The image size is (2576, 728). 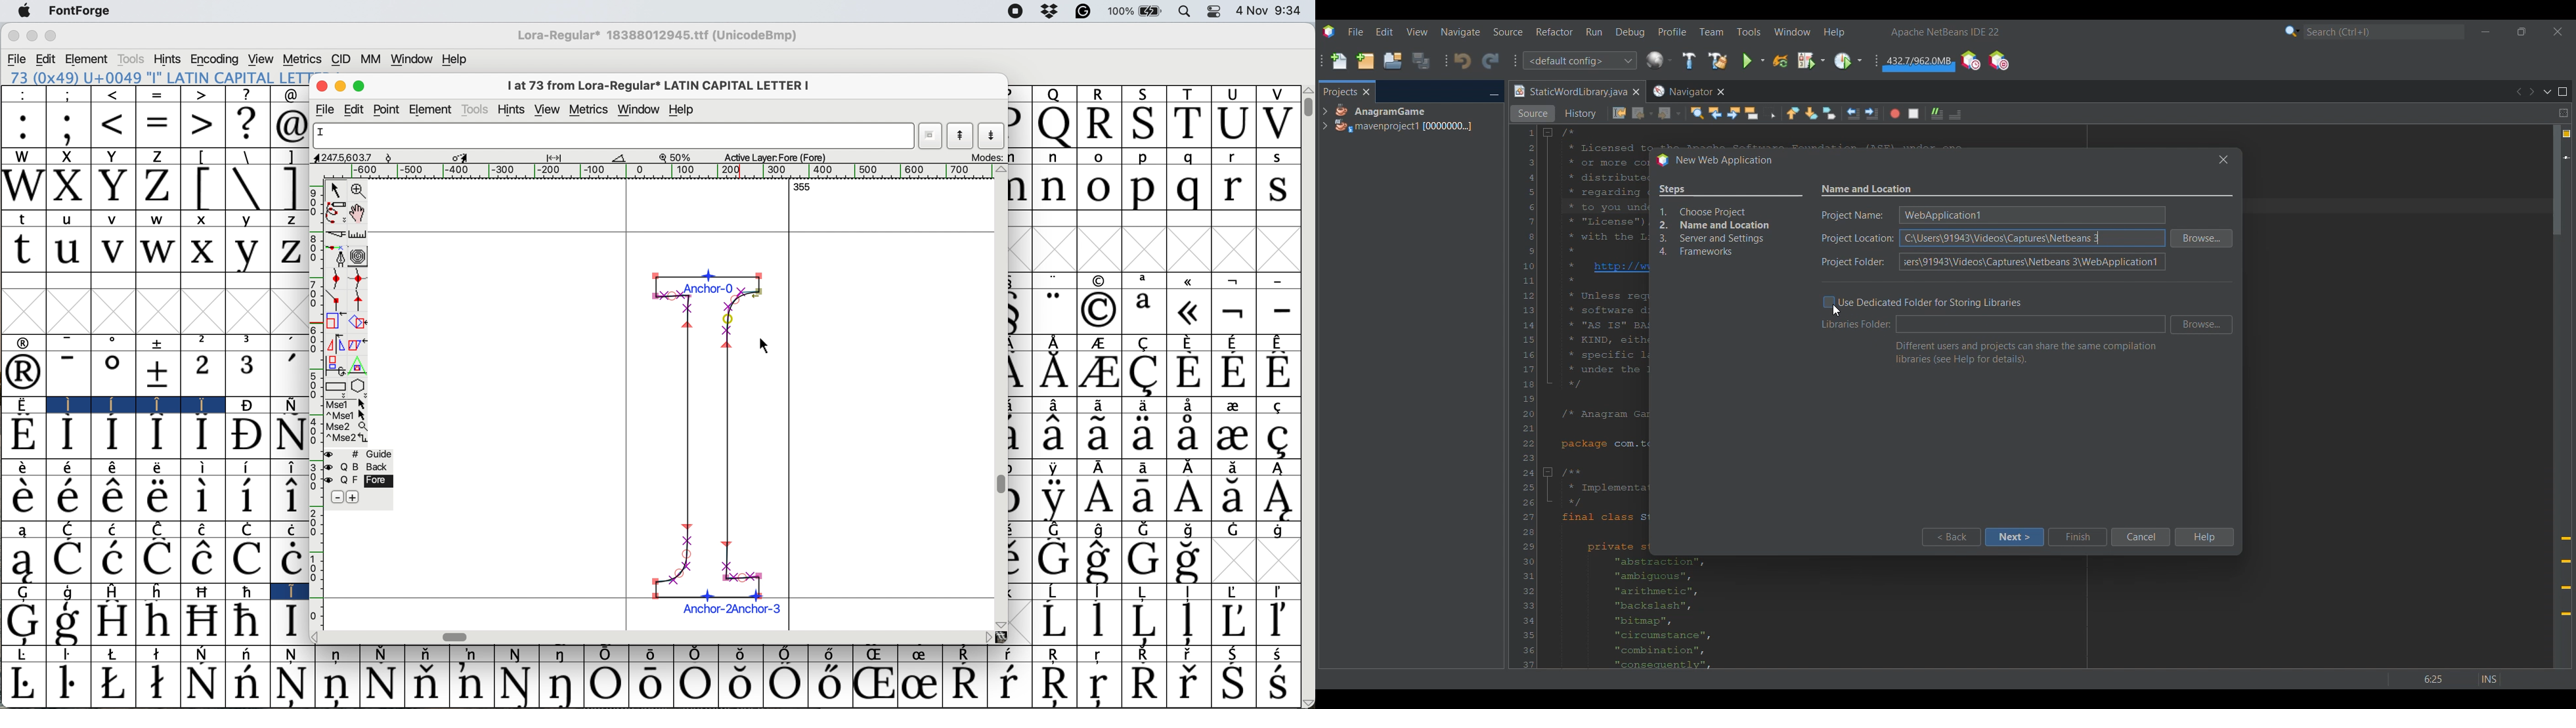 What do you see at coordinates (833, 655) in the screenshot?
I see `Symbol` at bounding box center [833, 655].